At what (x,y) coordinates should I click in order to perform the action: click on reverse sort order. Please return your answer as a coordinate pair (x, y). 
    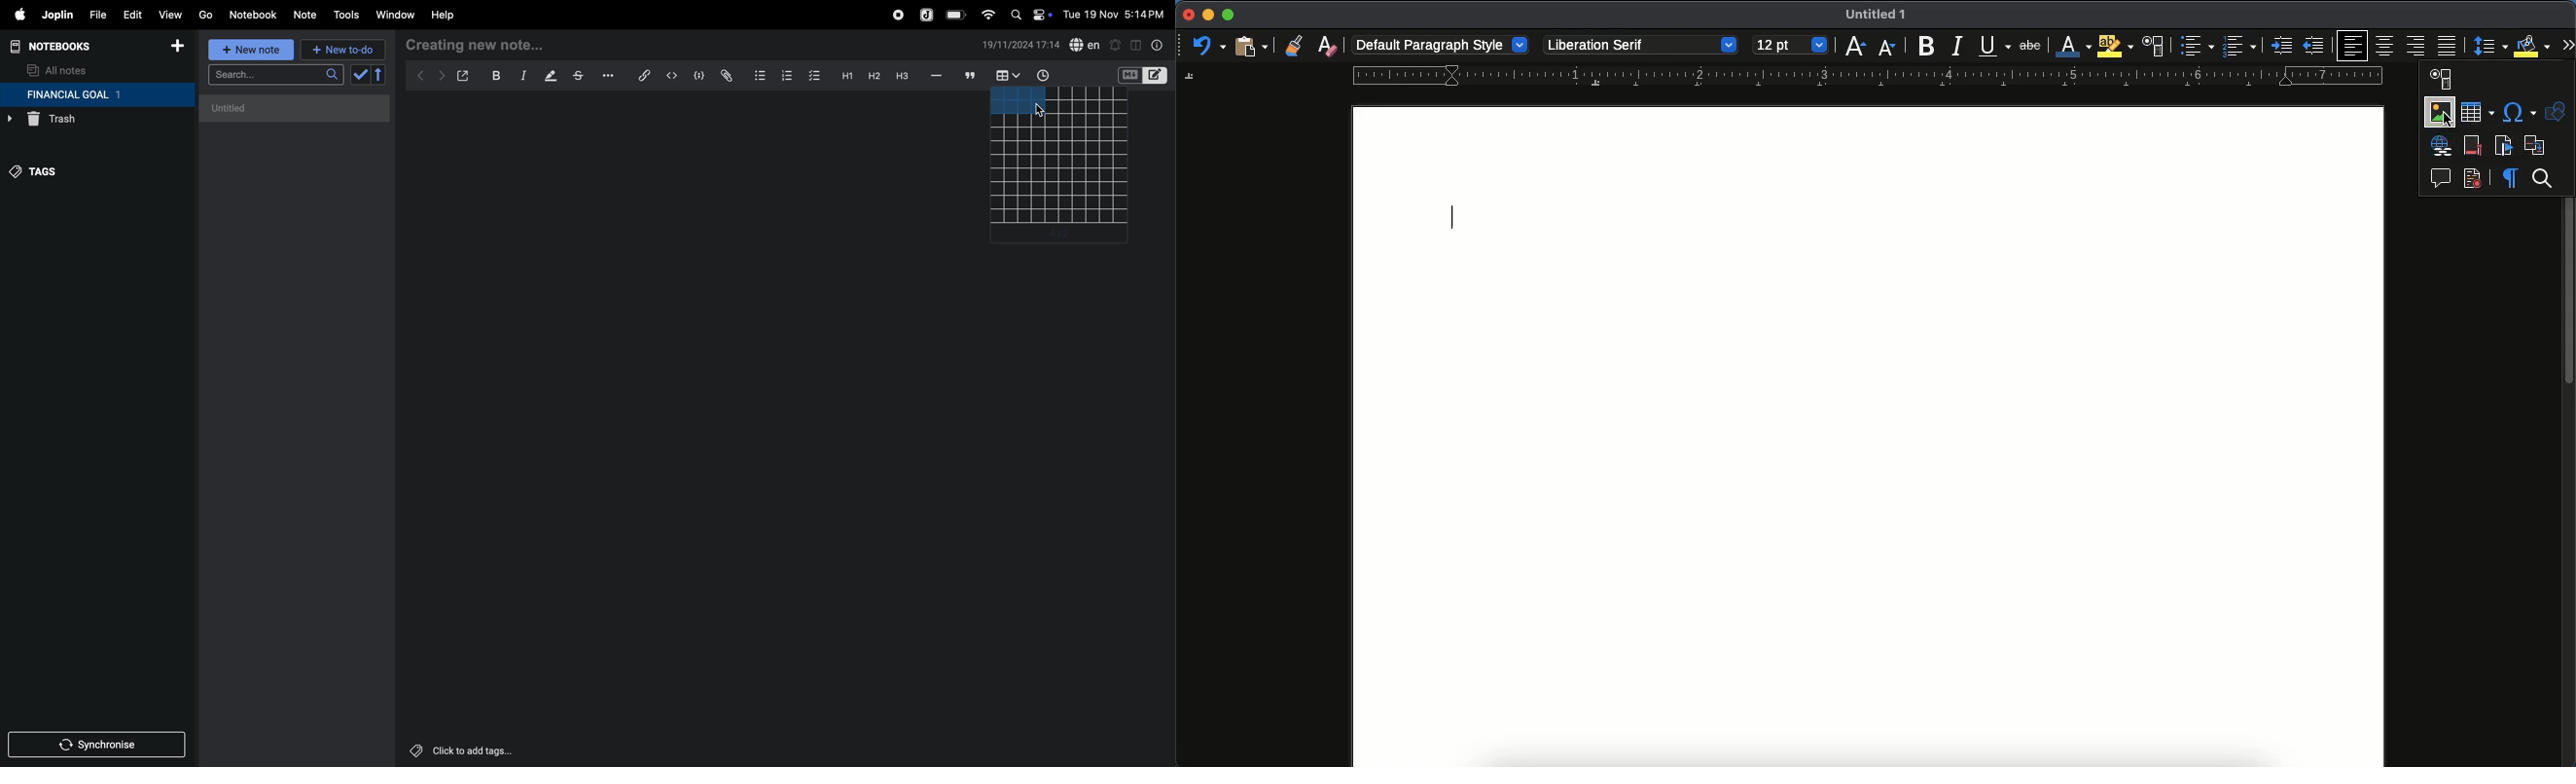
    Looking at the image, I should click on (379, 75).